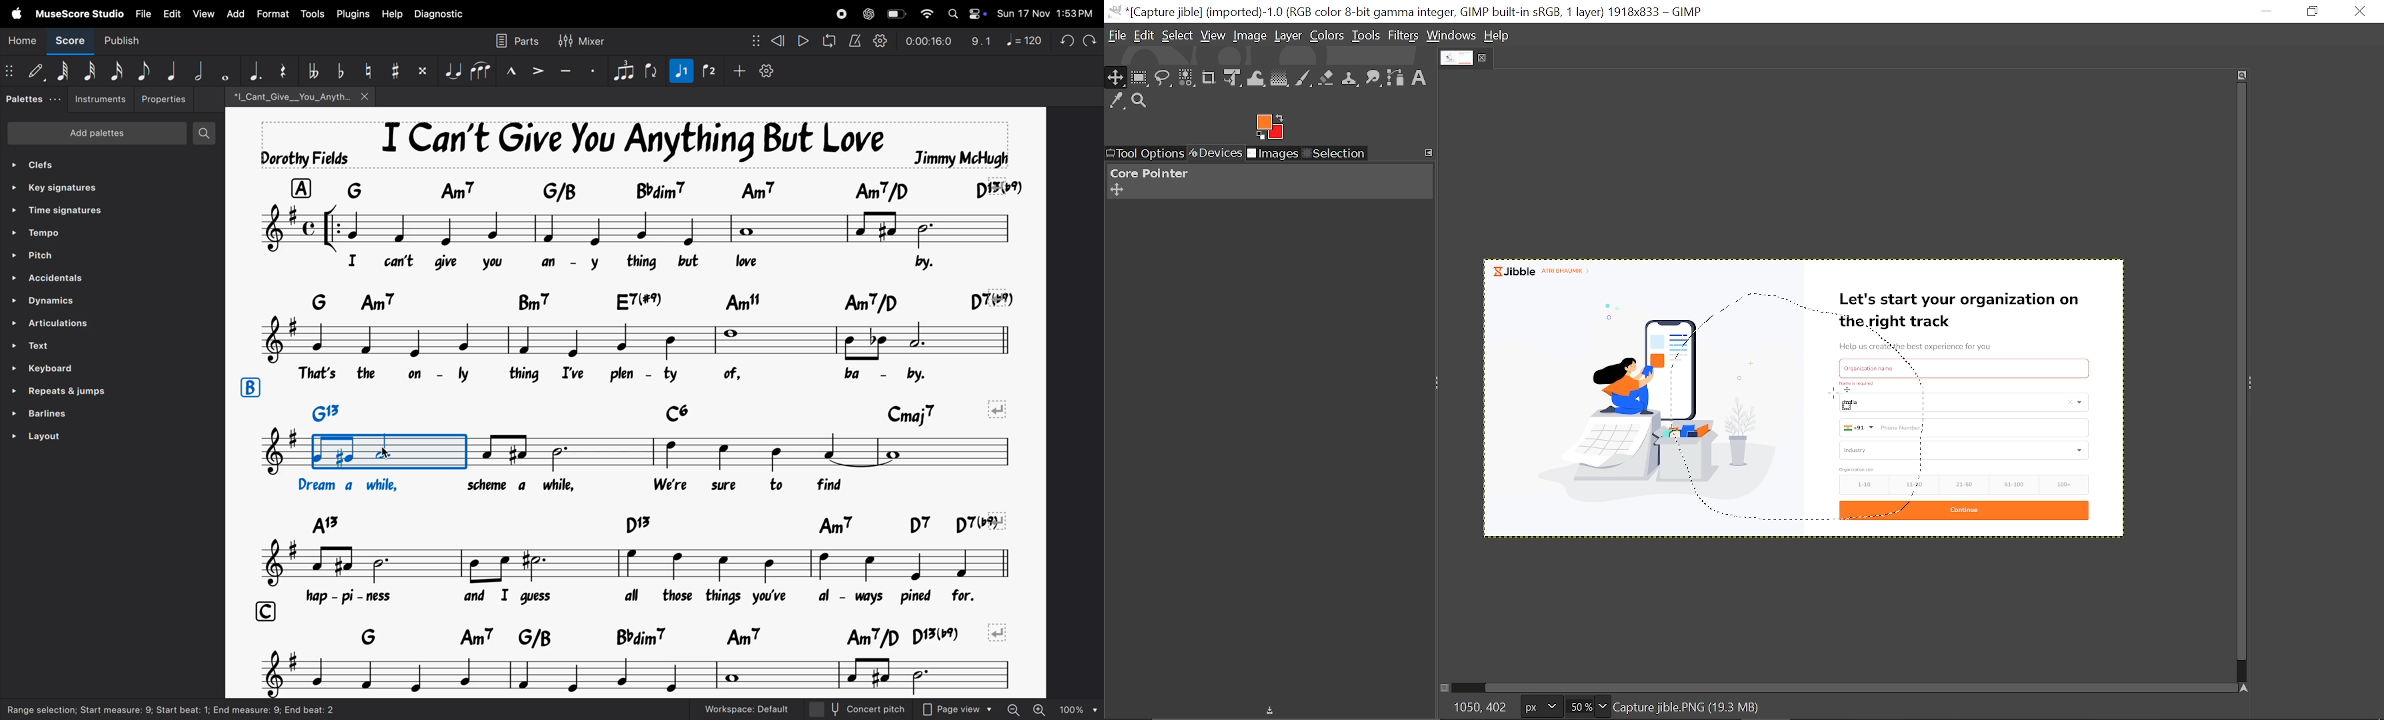  I want to click on lyrics, so click(616, 486).